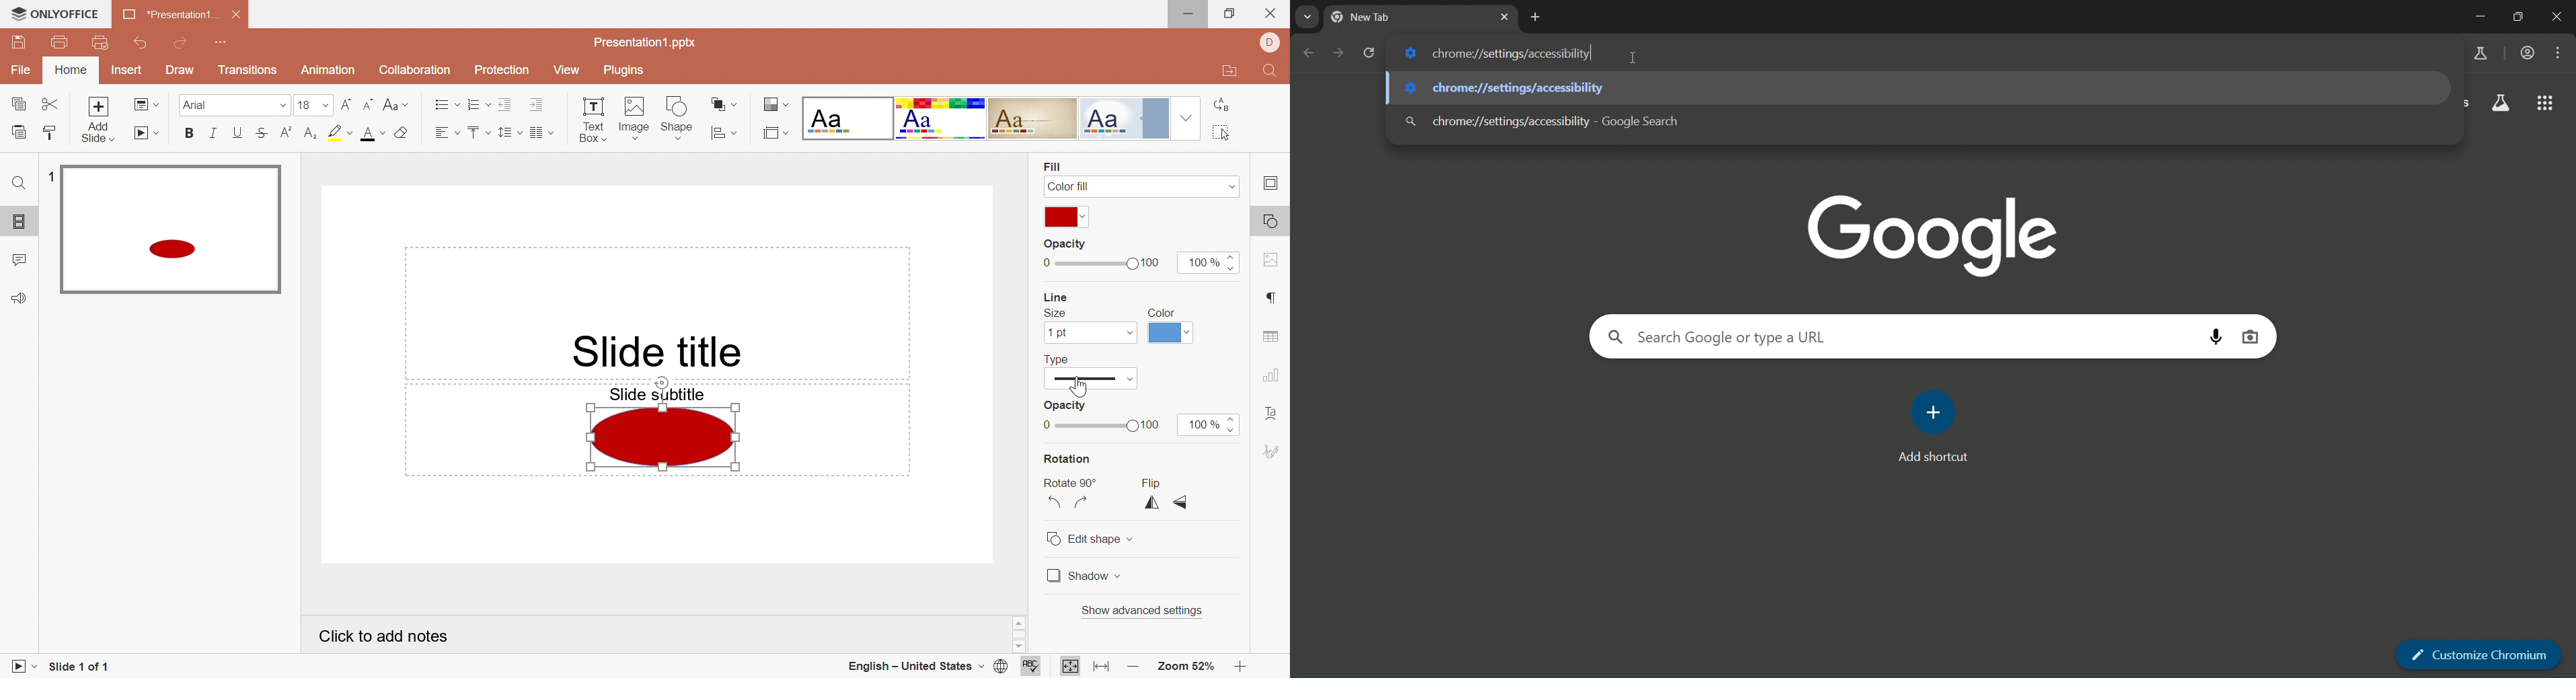  Describe the element at coordinates (23, 298) in the screenshot. I see `Feedback & Support` at that location.